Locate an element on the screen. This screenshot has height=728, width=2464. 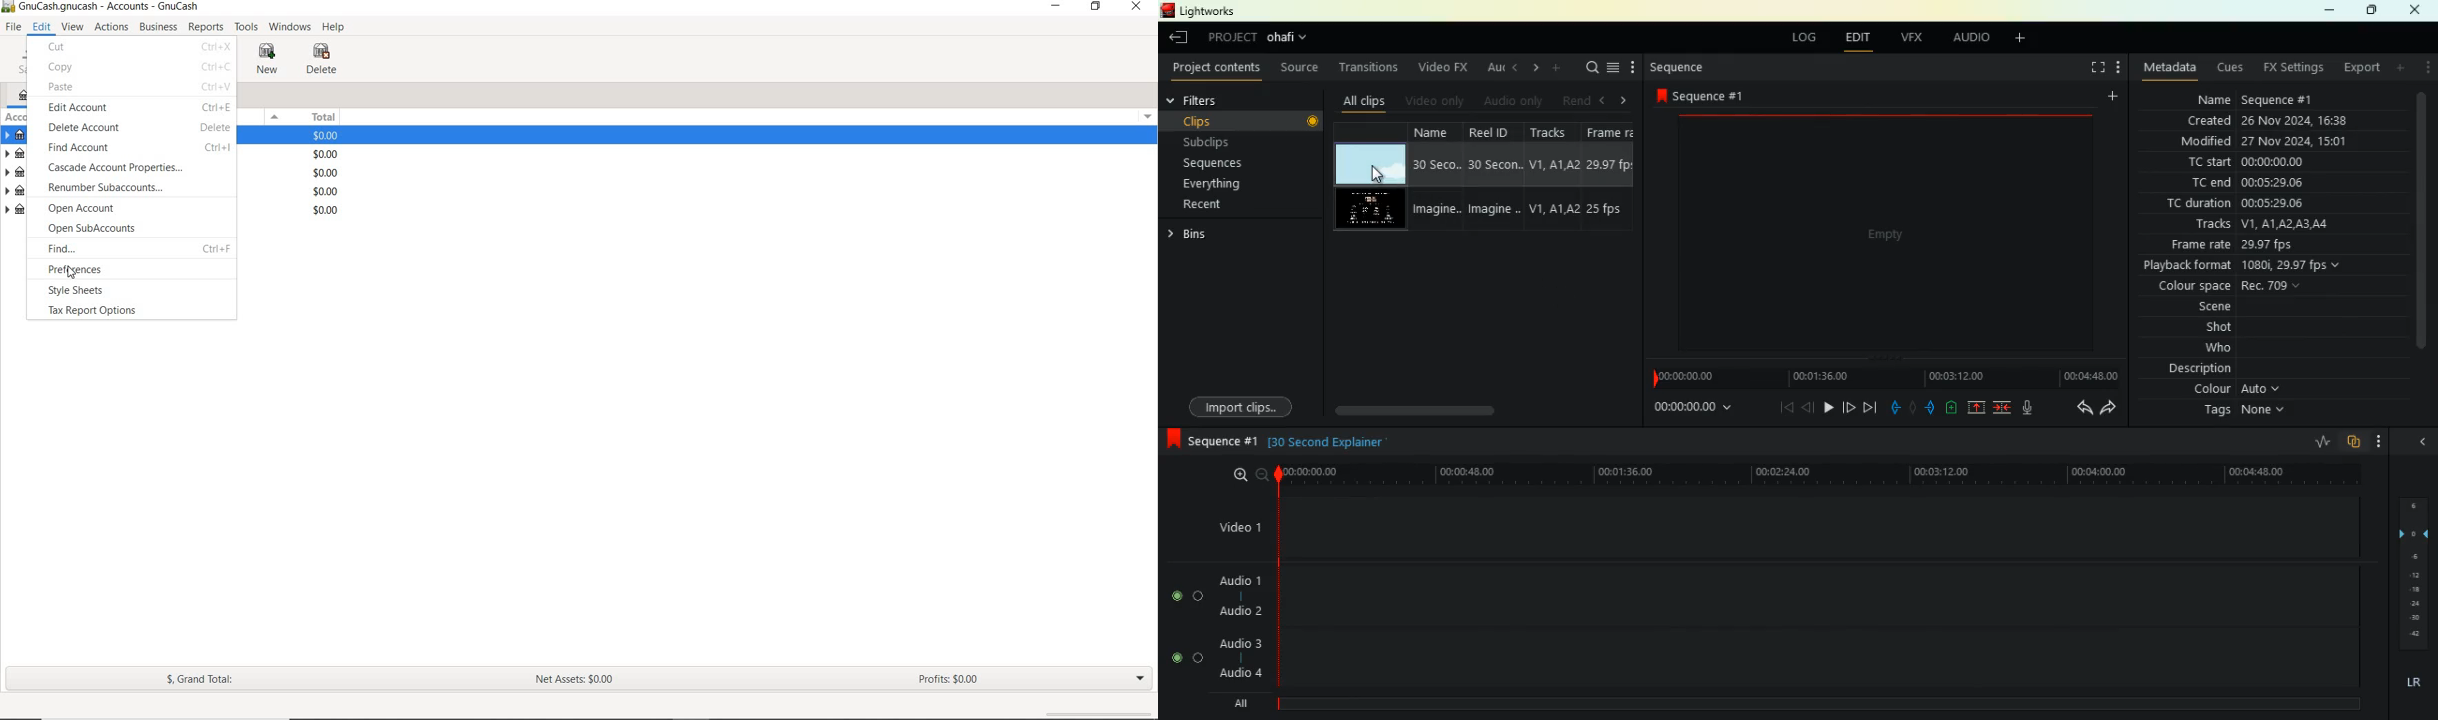
clips is located at coordinates (1240, 120).